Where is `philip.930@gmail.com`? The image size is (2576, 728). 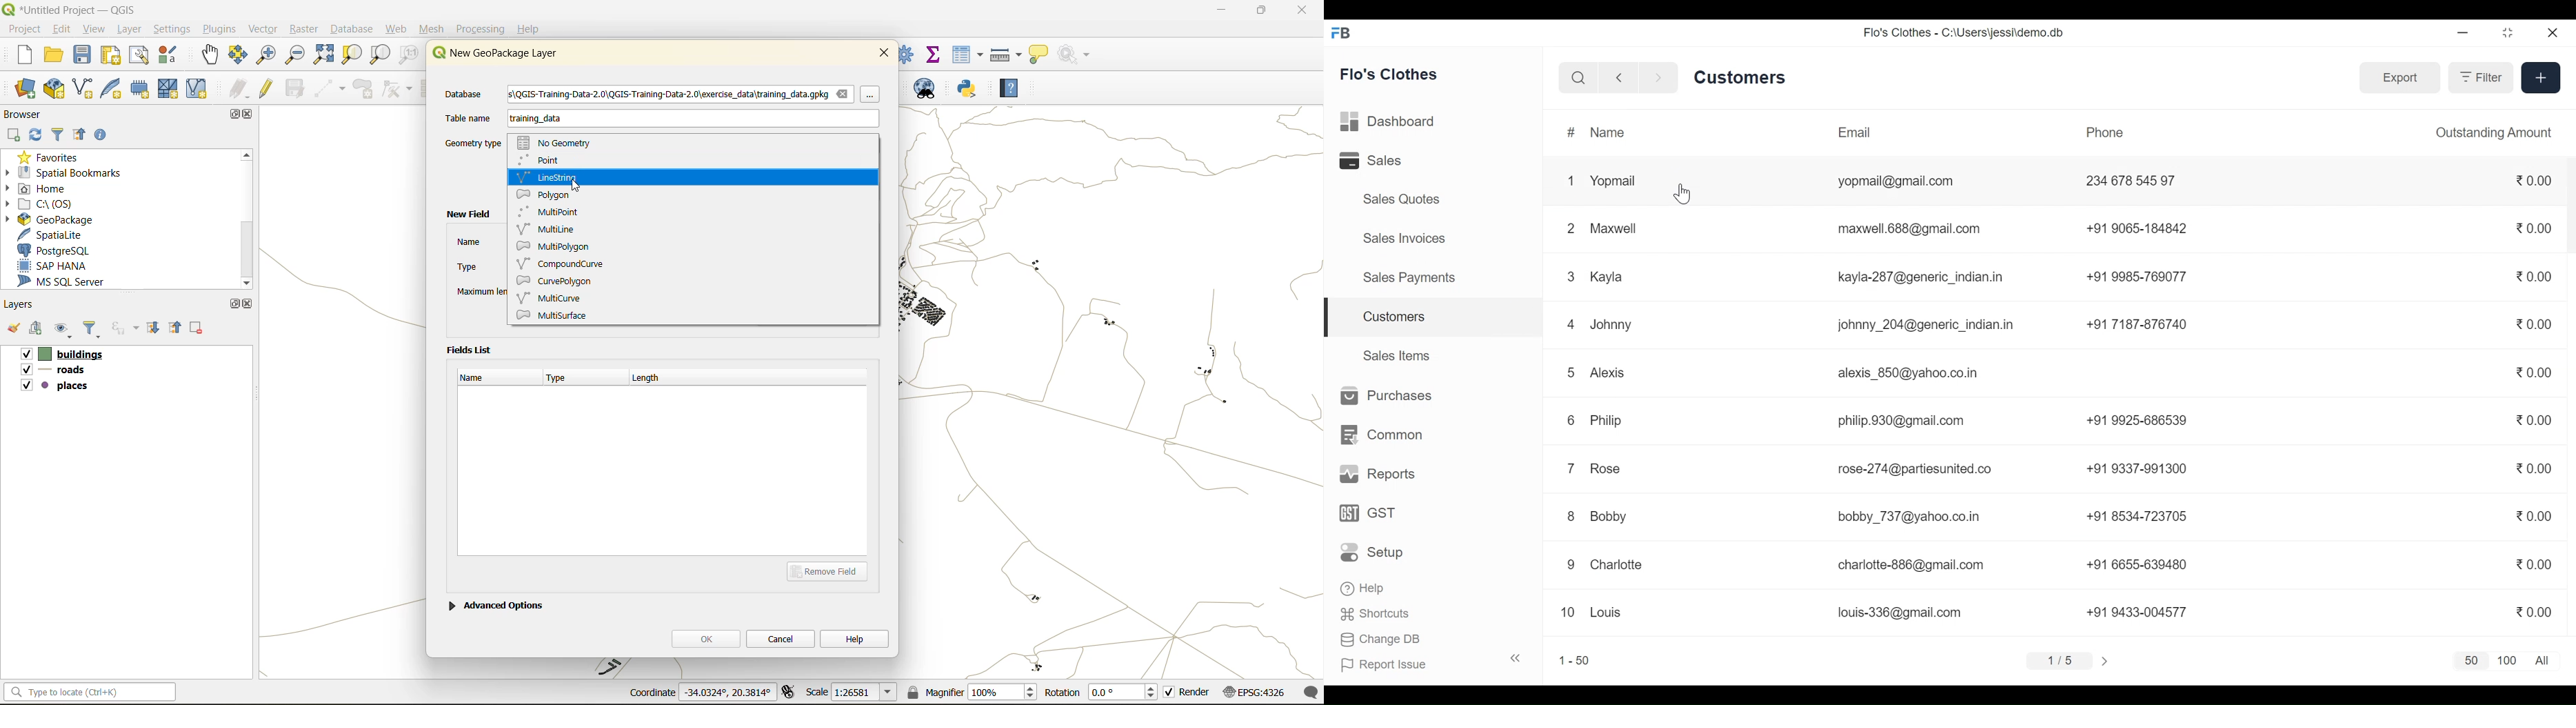
philip.930@gmail.com is located at coordinates (1902, 422).